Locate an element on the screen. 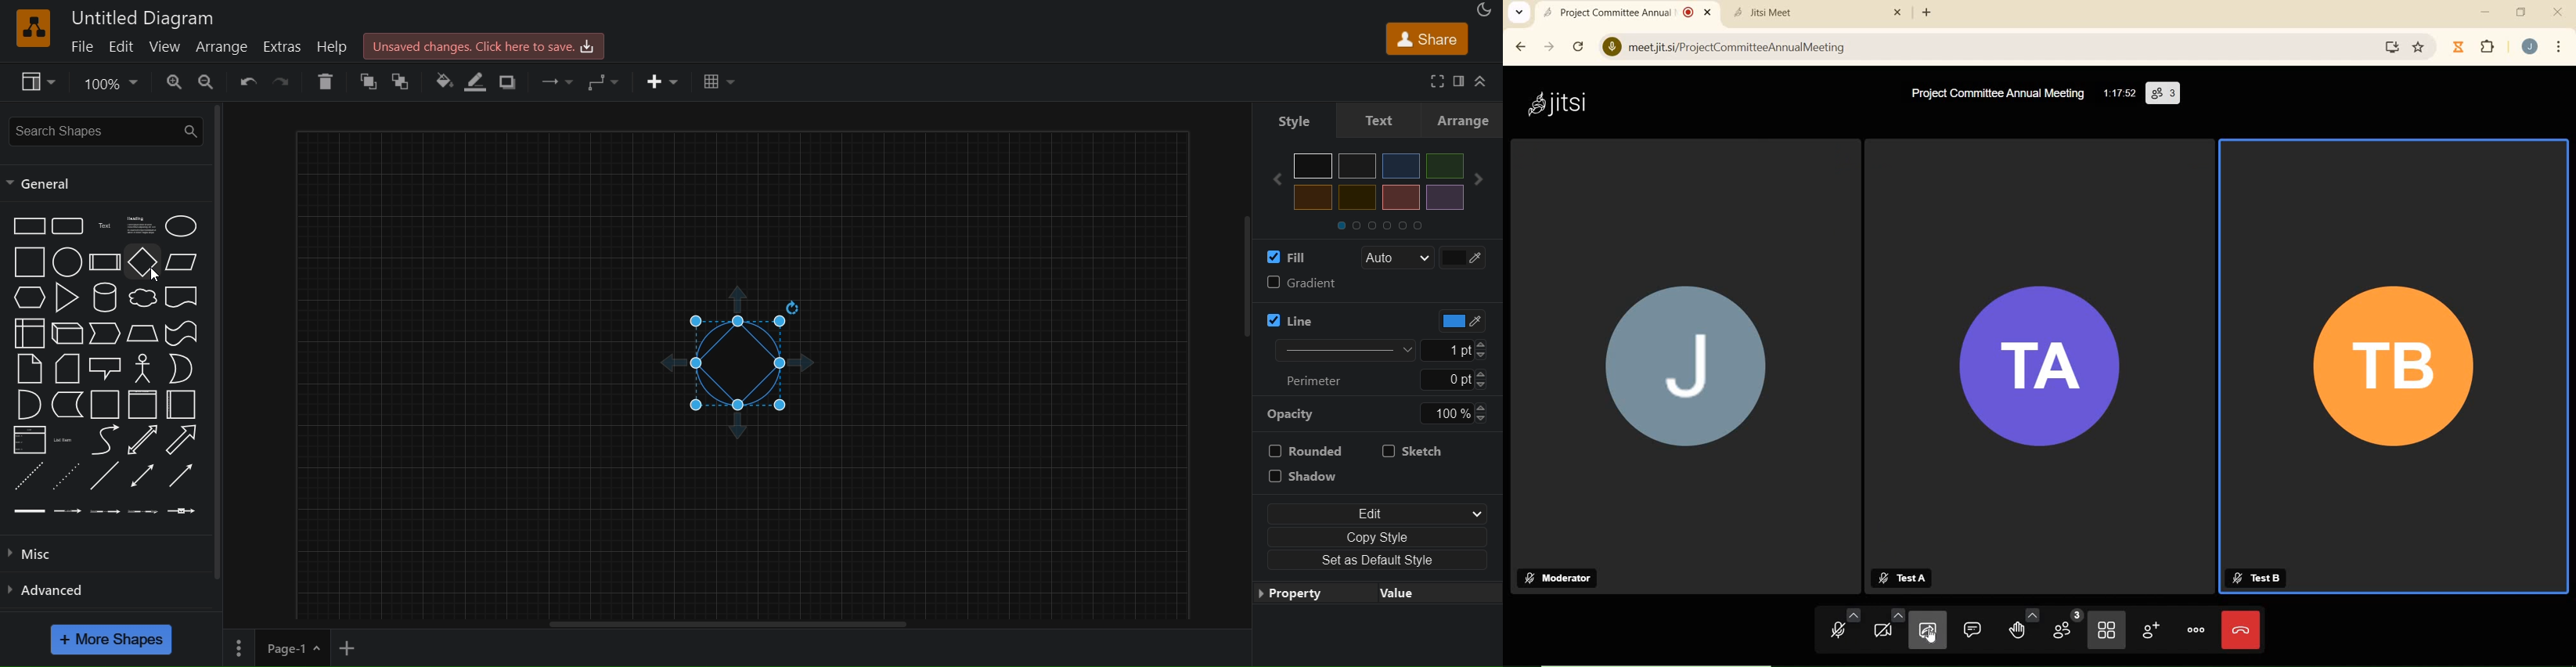 The width and height of the screenshot is (2576, 672). shadow is located at coordinates (512, 81).